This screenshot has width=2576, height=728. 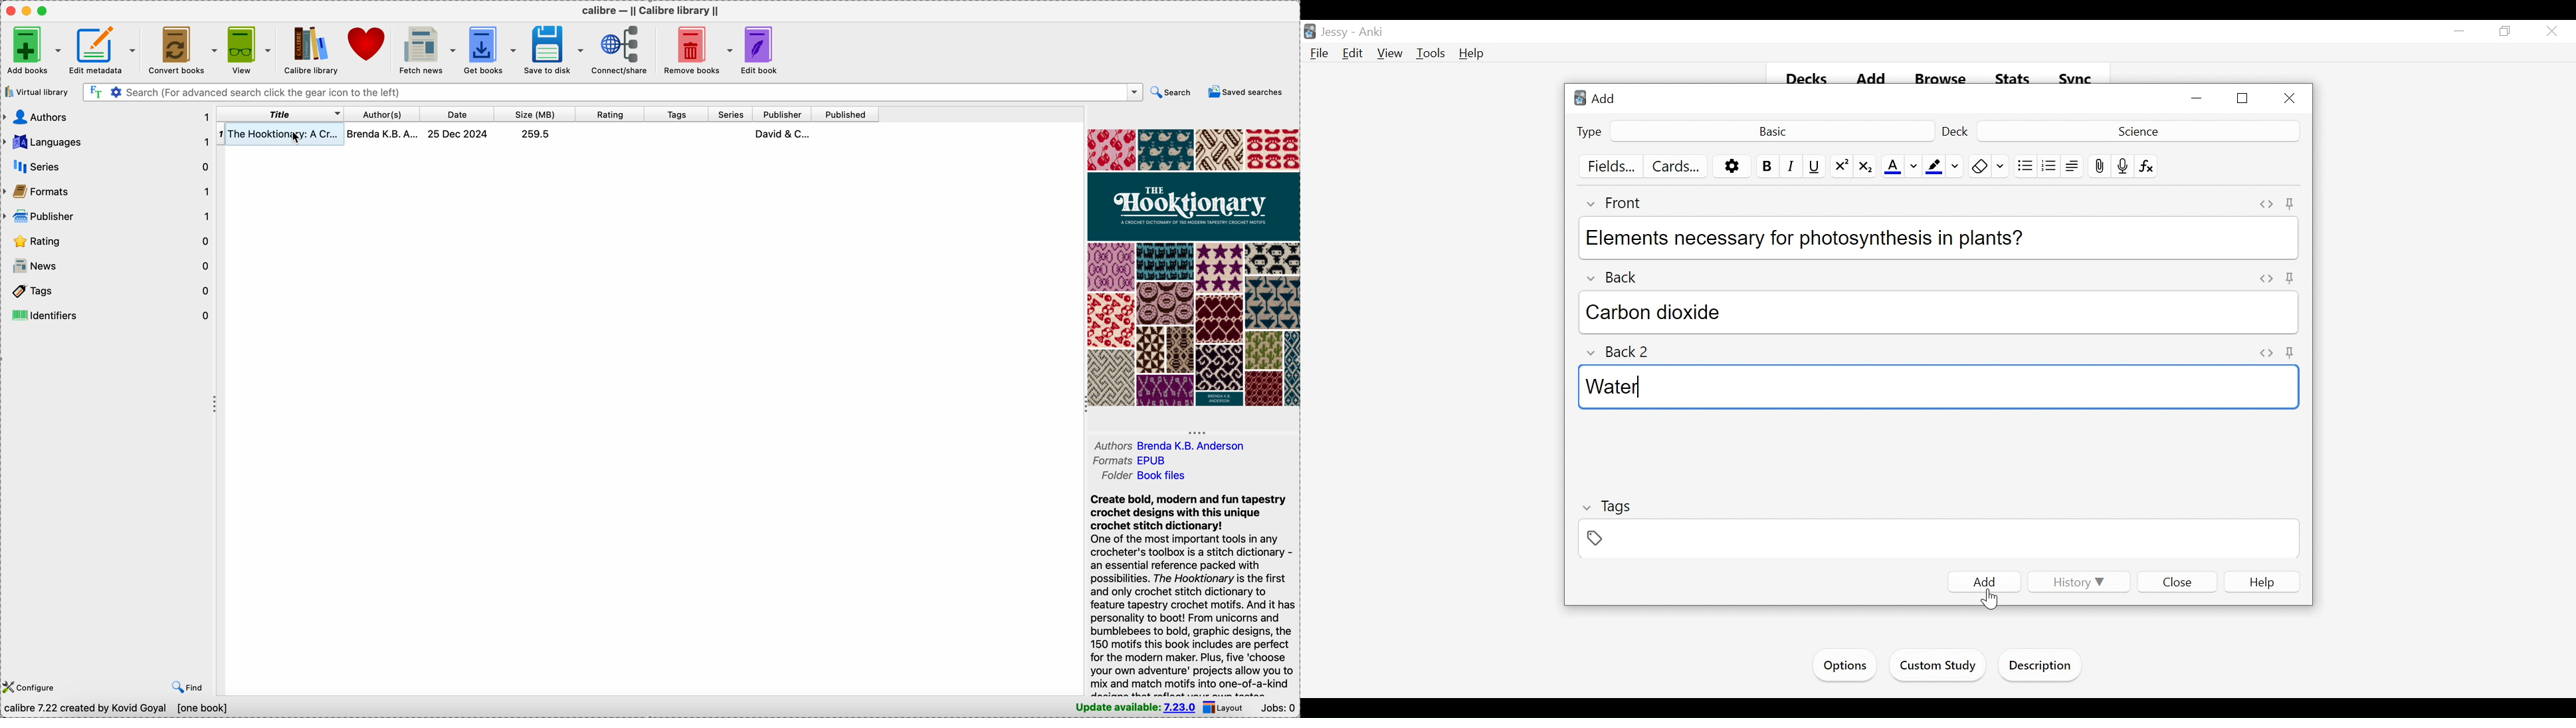 What do you see at coordinates (548, 136) in the screenshot?
I see `click on book` at bounding box center [548, 136].